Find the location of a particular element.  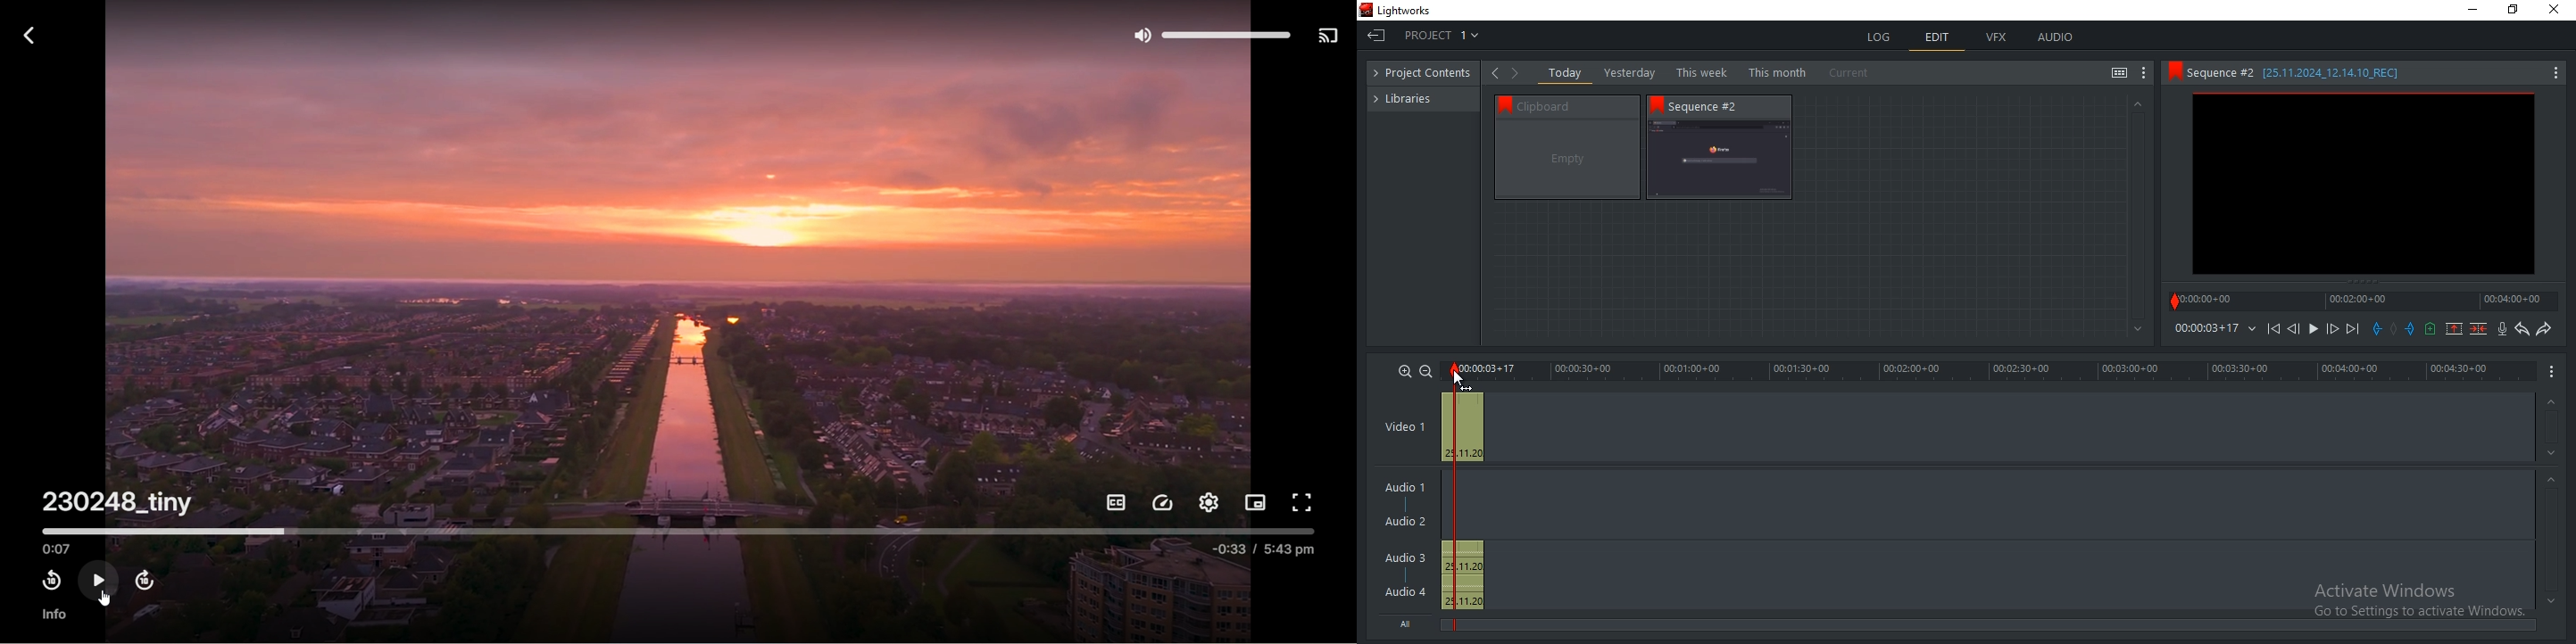

video is located at coordinates (684, 270).